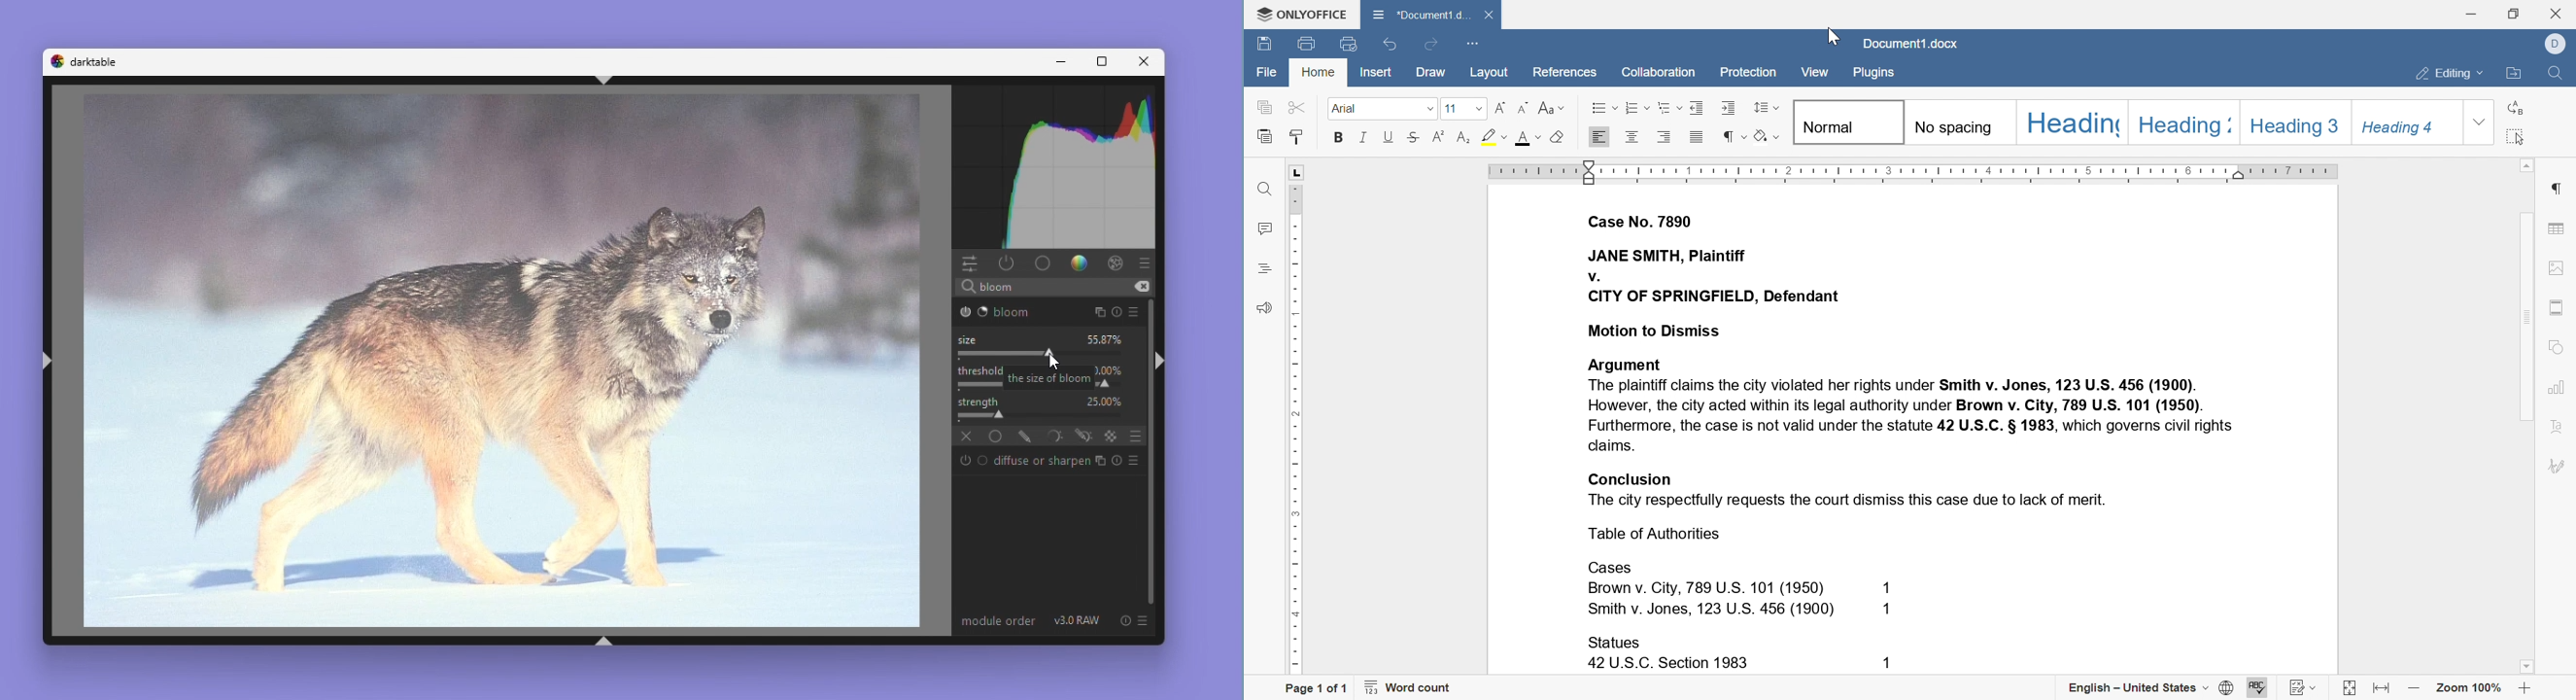 The height and width of the screenshot is (700, 2576). What do you see at coordinates (1115, 461) in the screenshot?
I see `Reset` at bounding box center [1115, 461].